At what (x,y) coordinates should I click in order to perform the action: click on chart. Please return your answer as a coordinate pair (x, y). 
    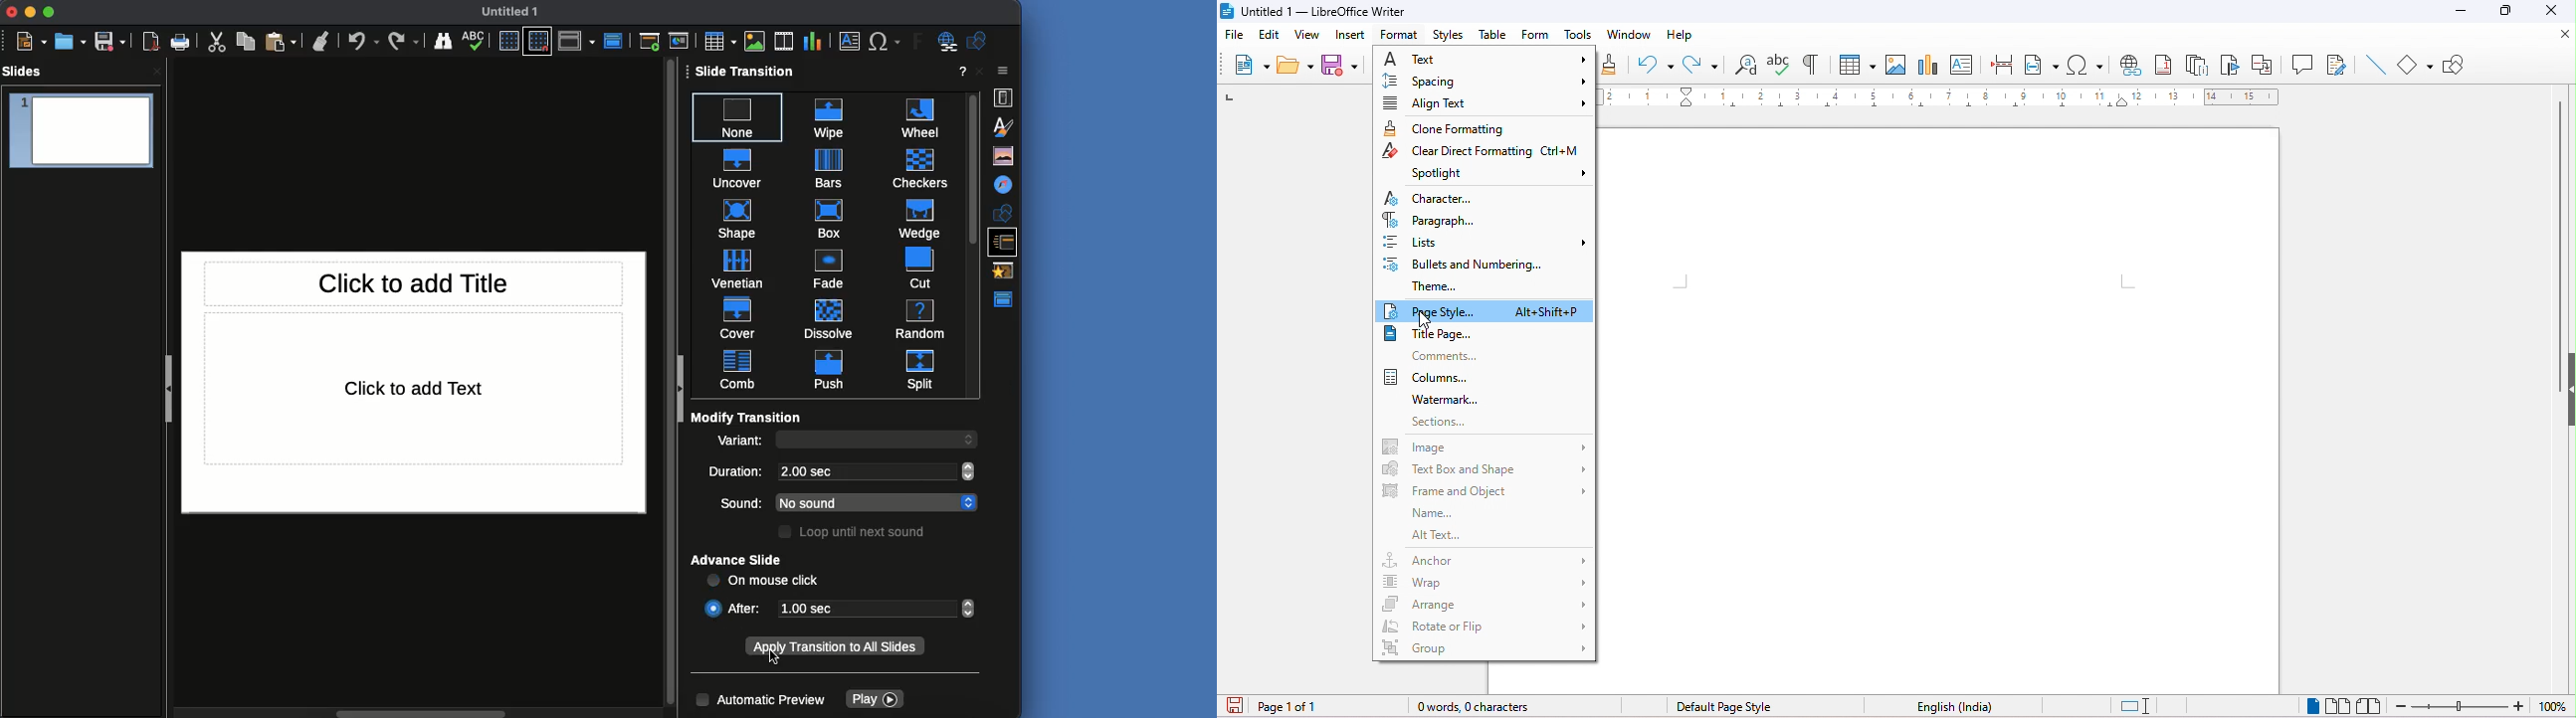
    Looking at the image, I should click on (1928, 64).